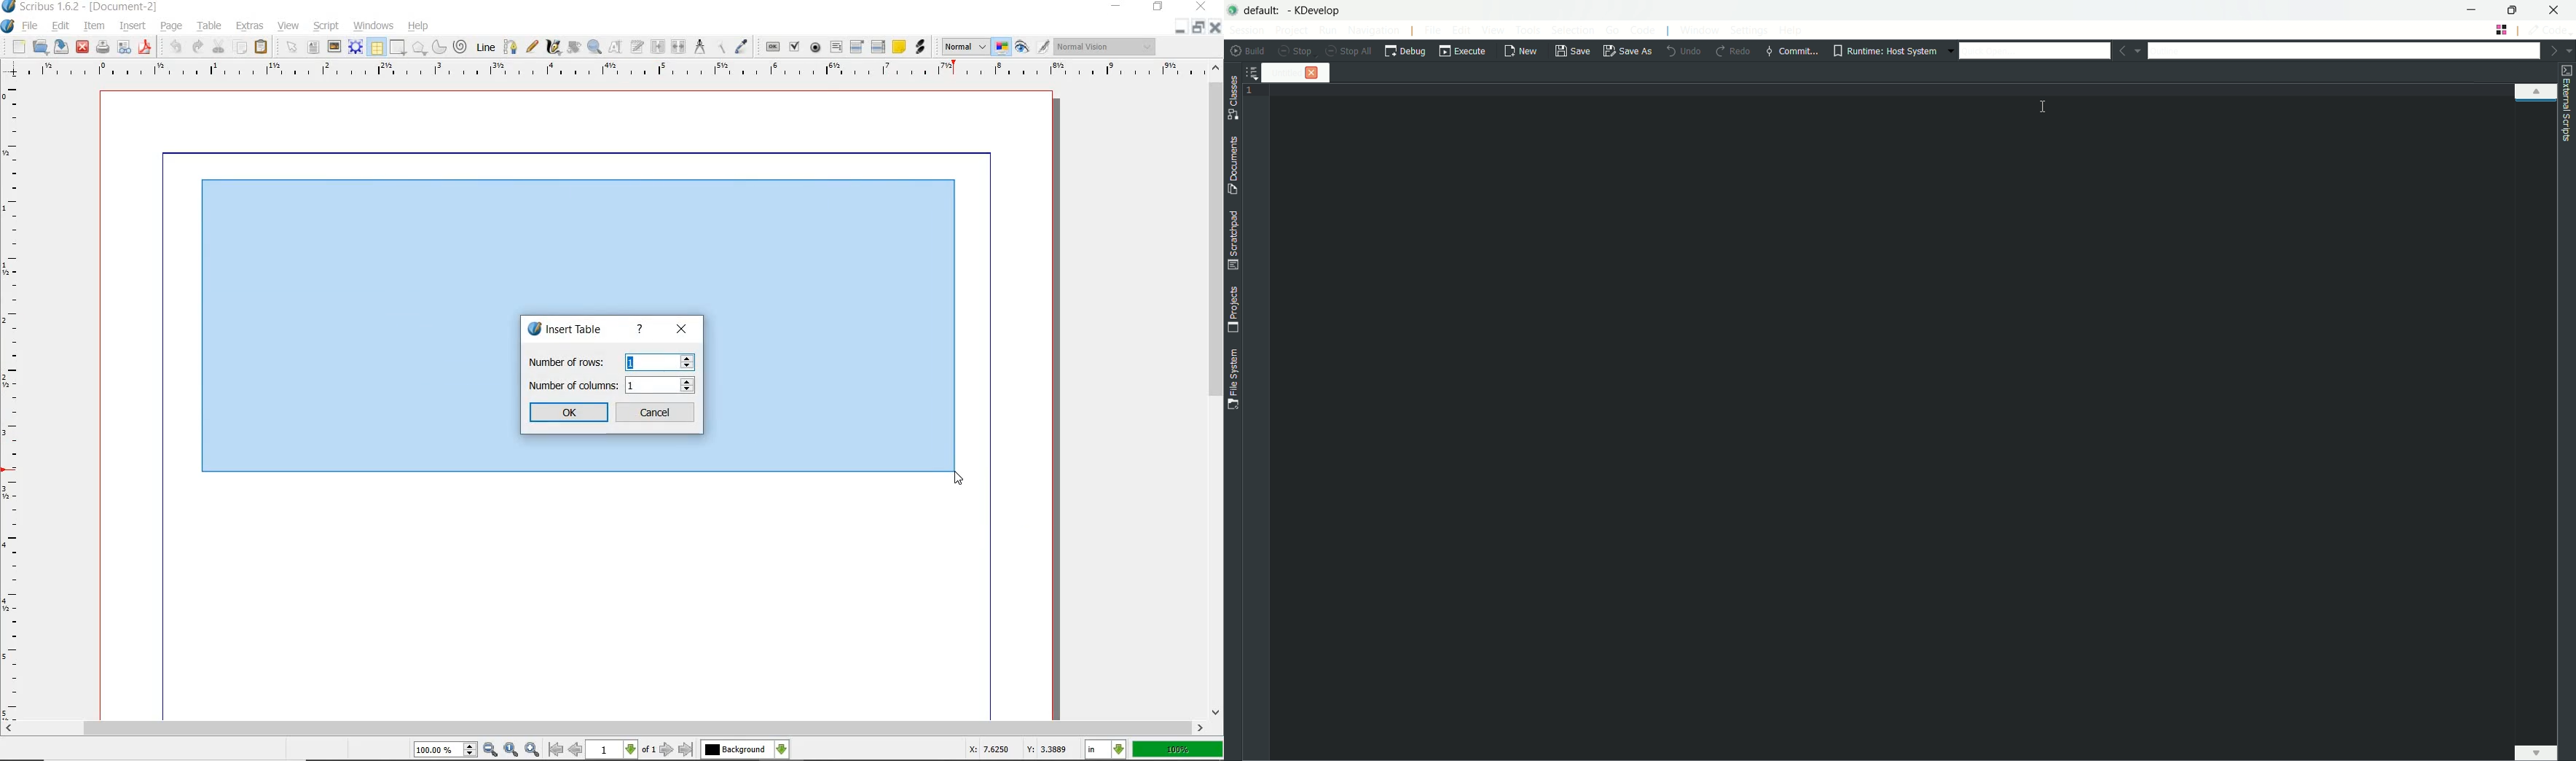 The image size is (2576, 784). I want to click on settings, so click(1749, 30).